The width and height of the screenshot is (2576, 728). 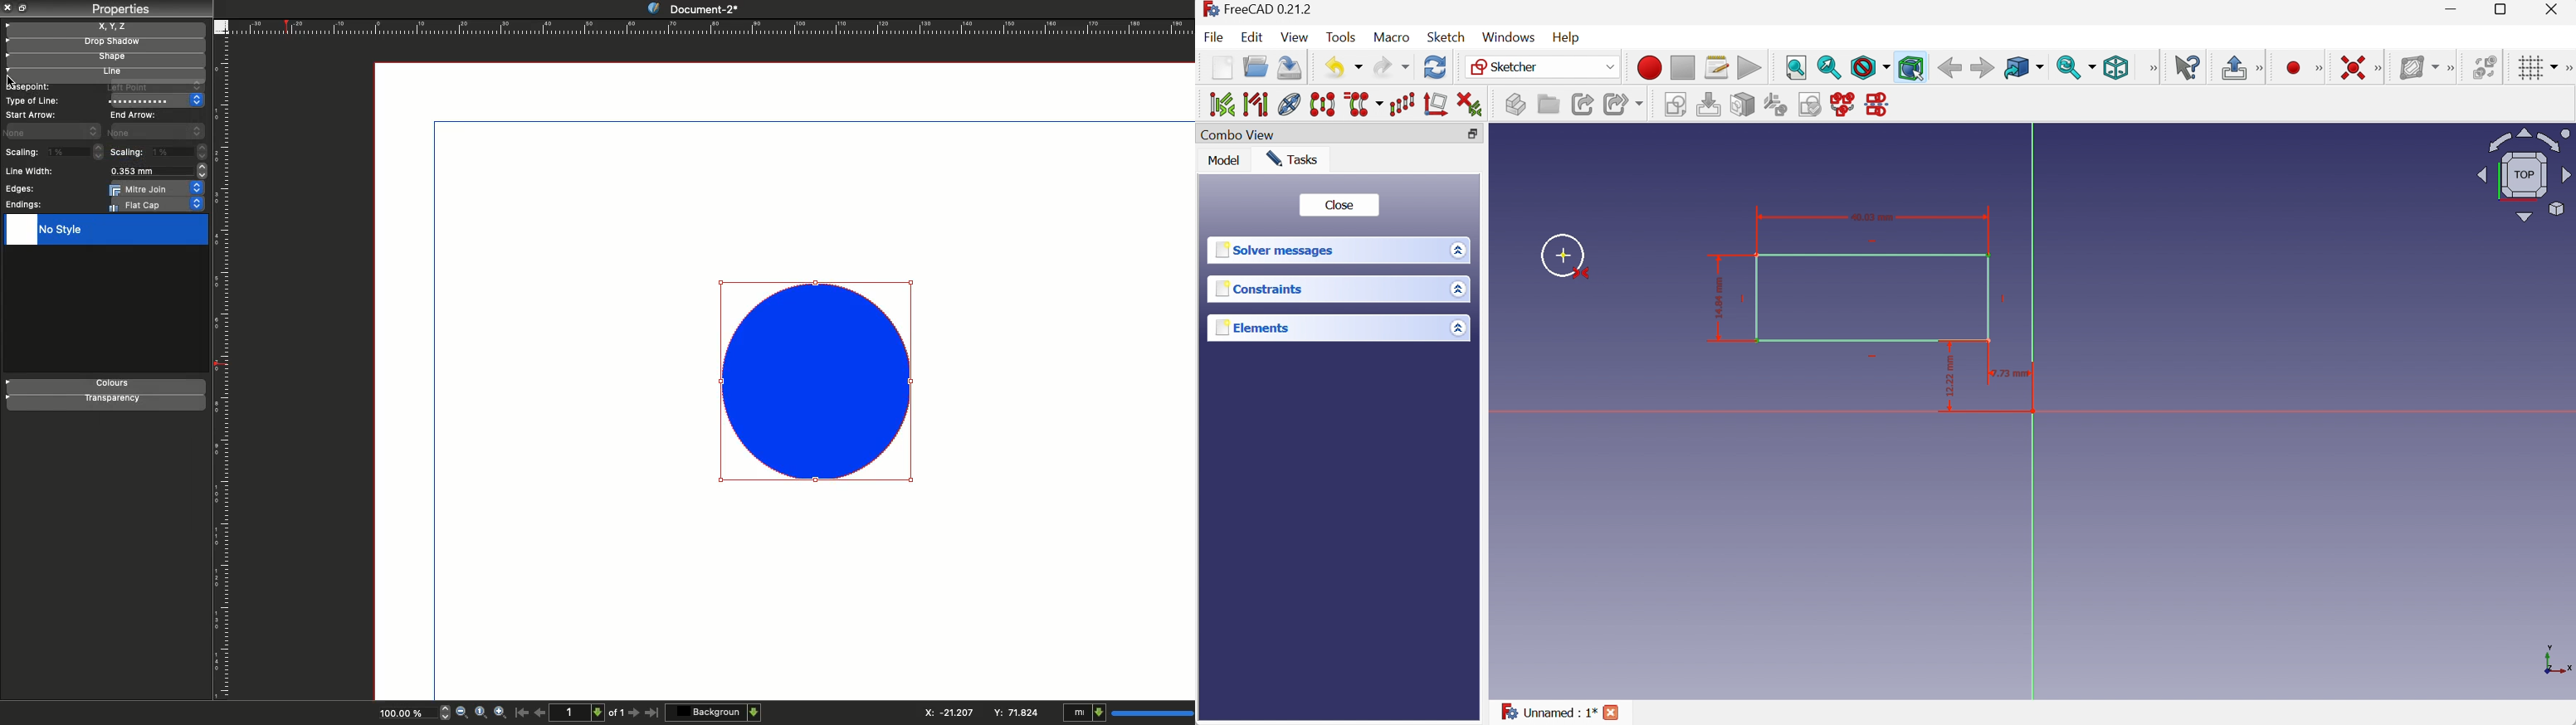 I want to click on Document-2*, so click(x=691, y=7).